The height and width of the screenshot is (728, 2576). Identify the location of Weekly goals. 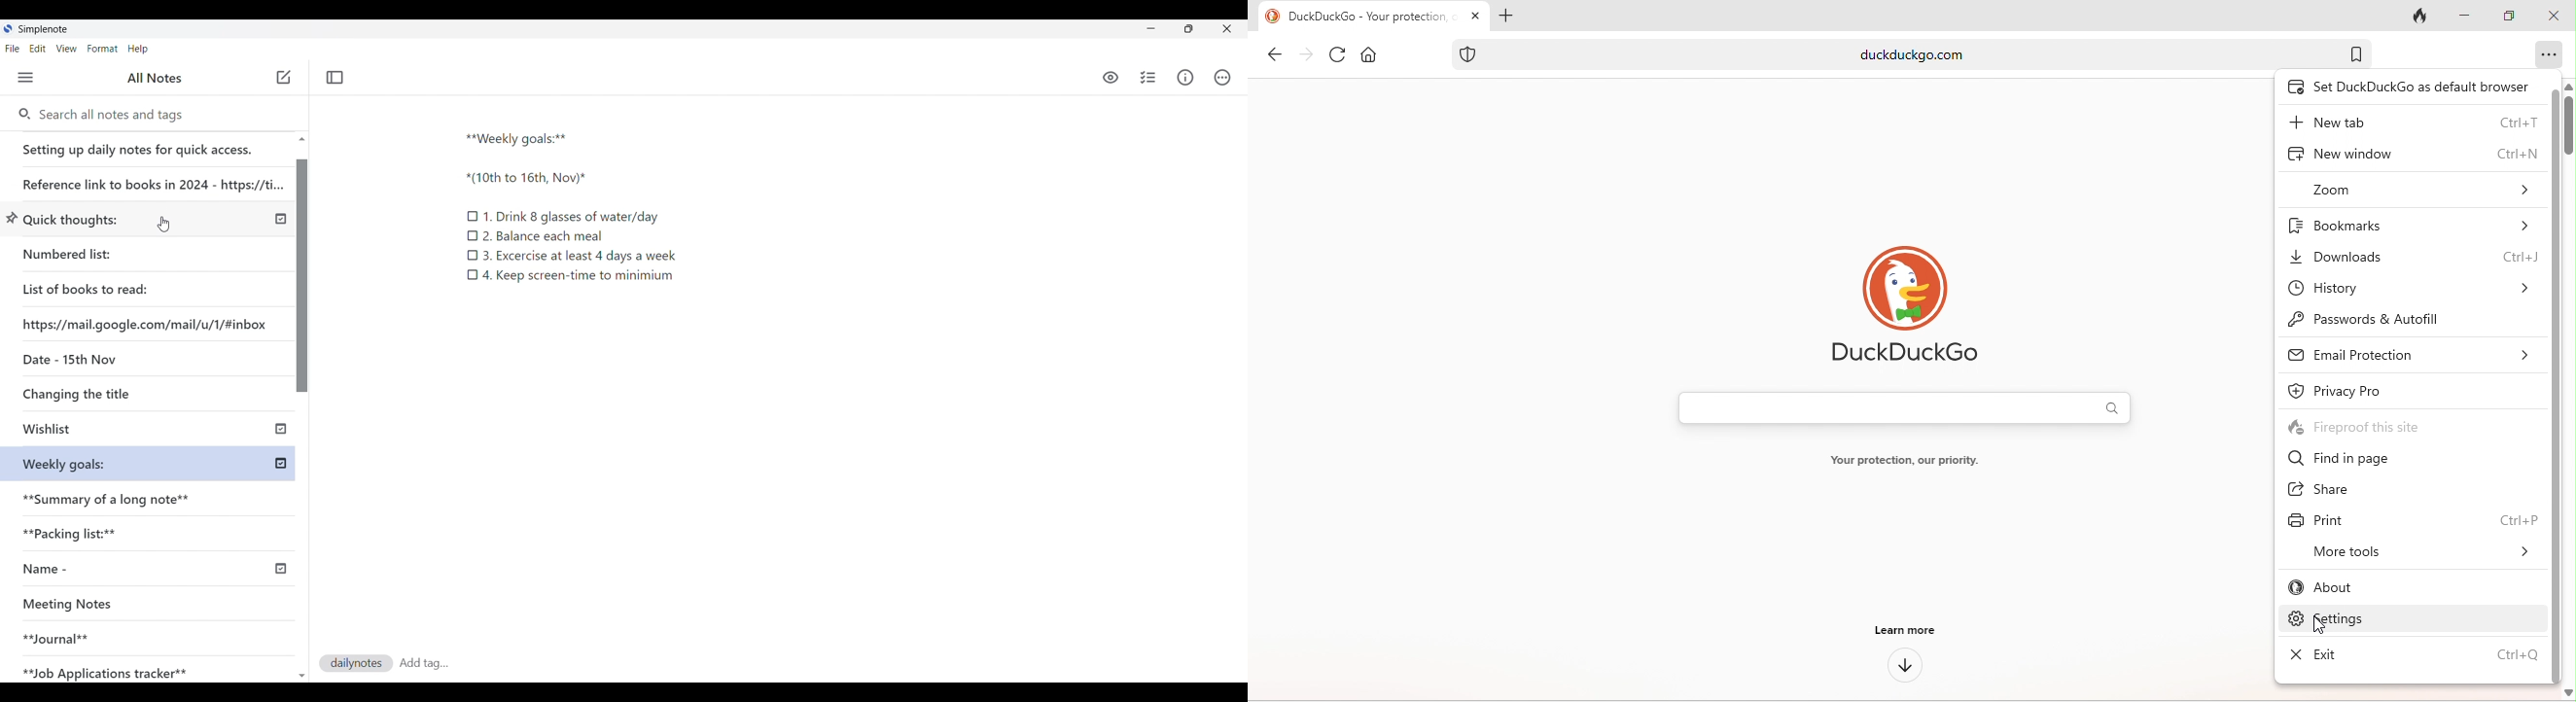
(64, 463).